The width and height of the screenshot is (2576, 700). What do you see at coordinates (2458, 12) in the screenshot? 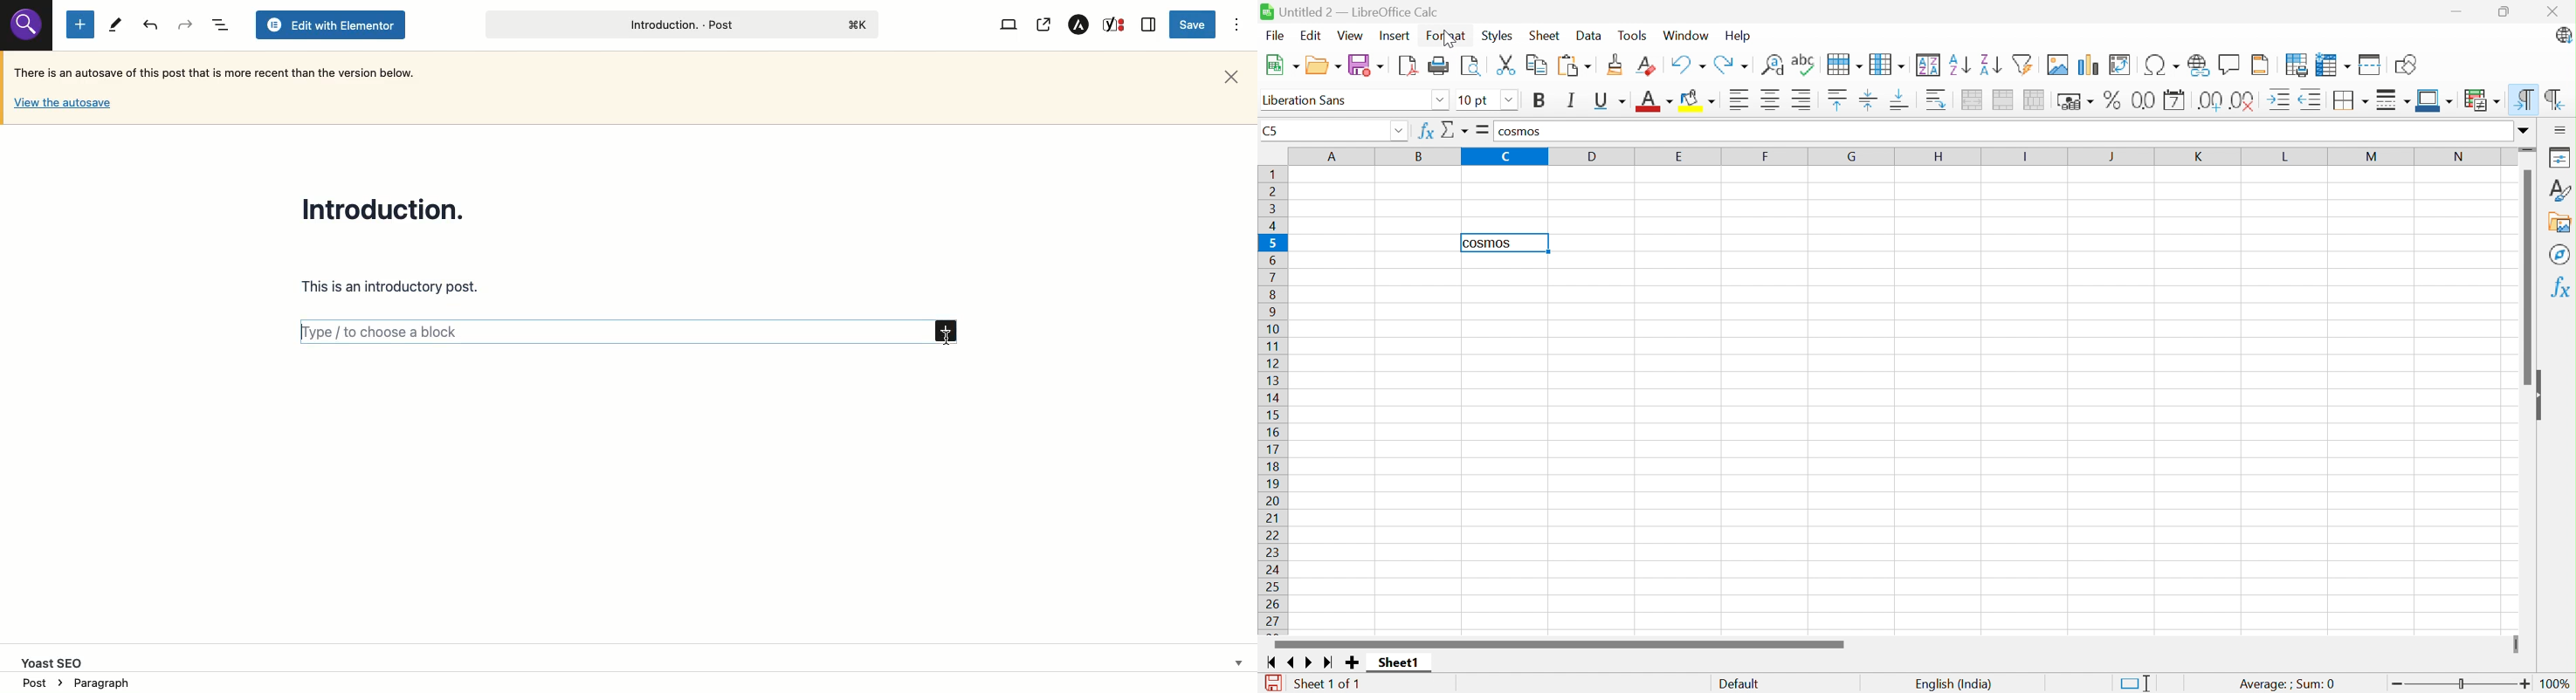
I see `Miniimize` at bounding box center [2458, 12].